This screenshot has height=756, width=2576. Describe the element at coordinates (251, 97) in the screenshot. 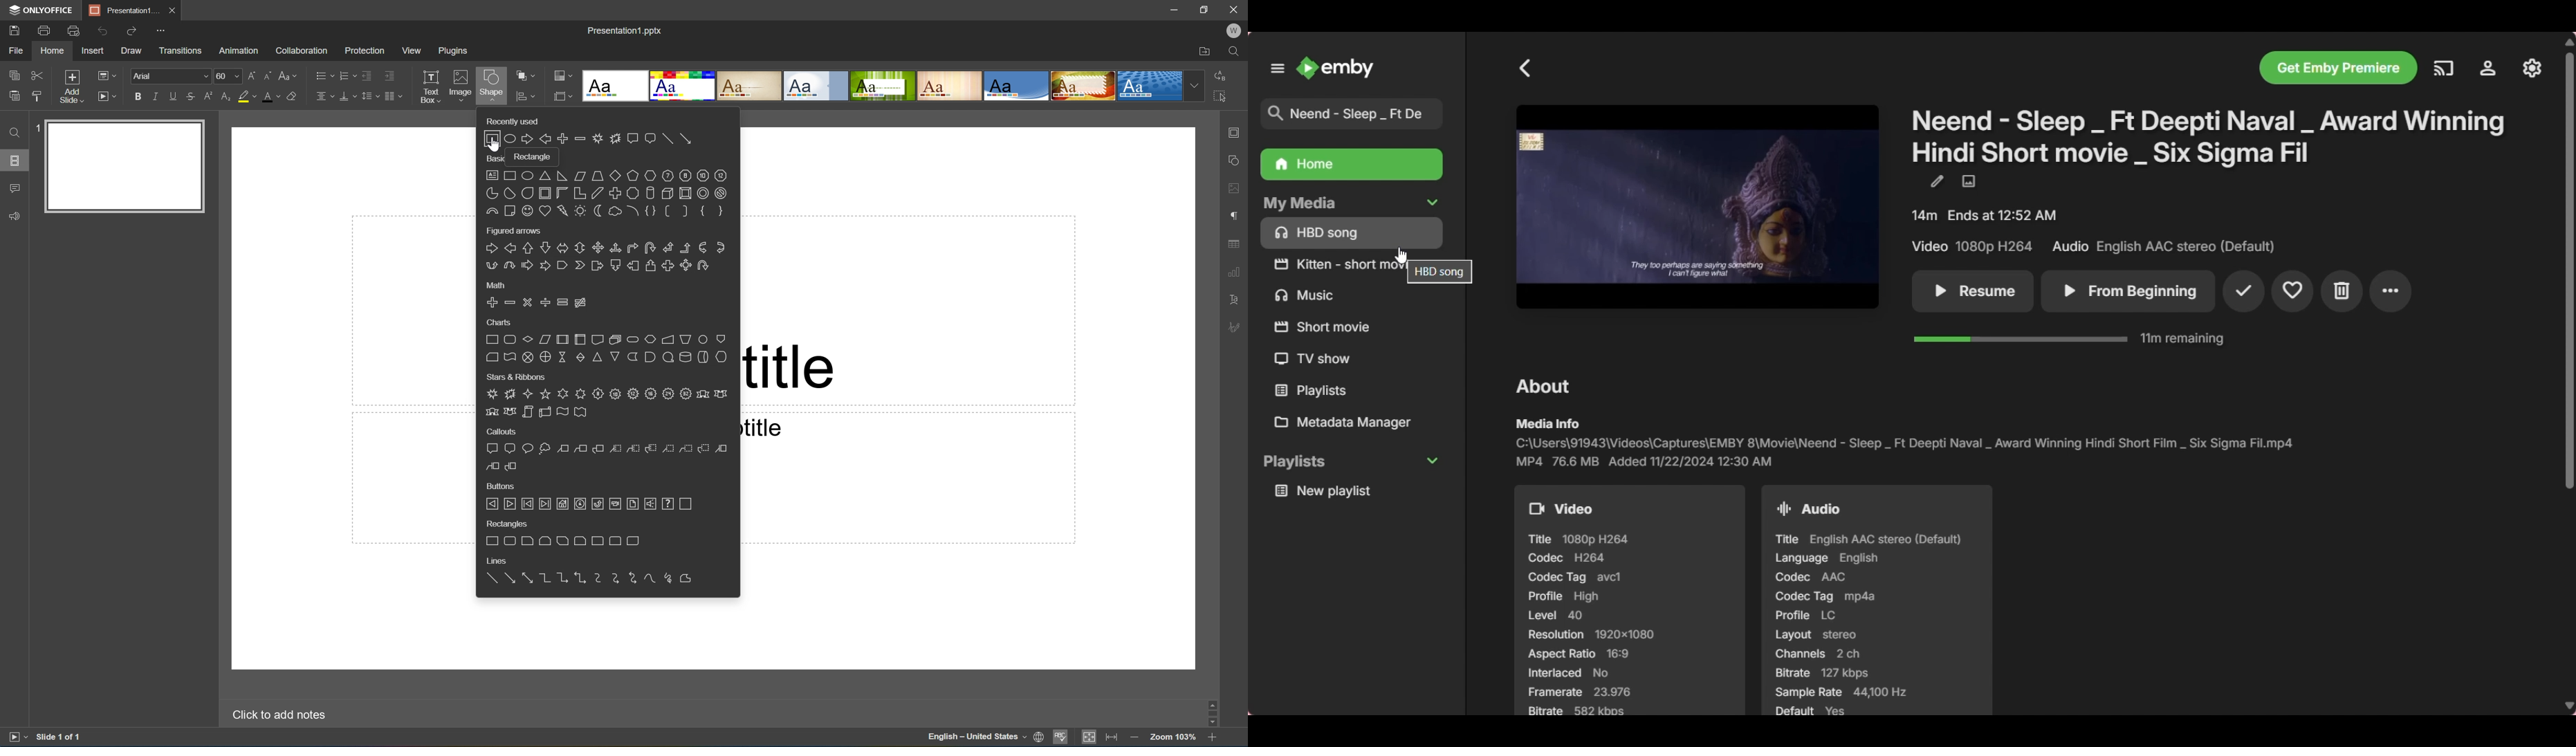

I see `Highlight color` at that location.